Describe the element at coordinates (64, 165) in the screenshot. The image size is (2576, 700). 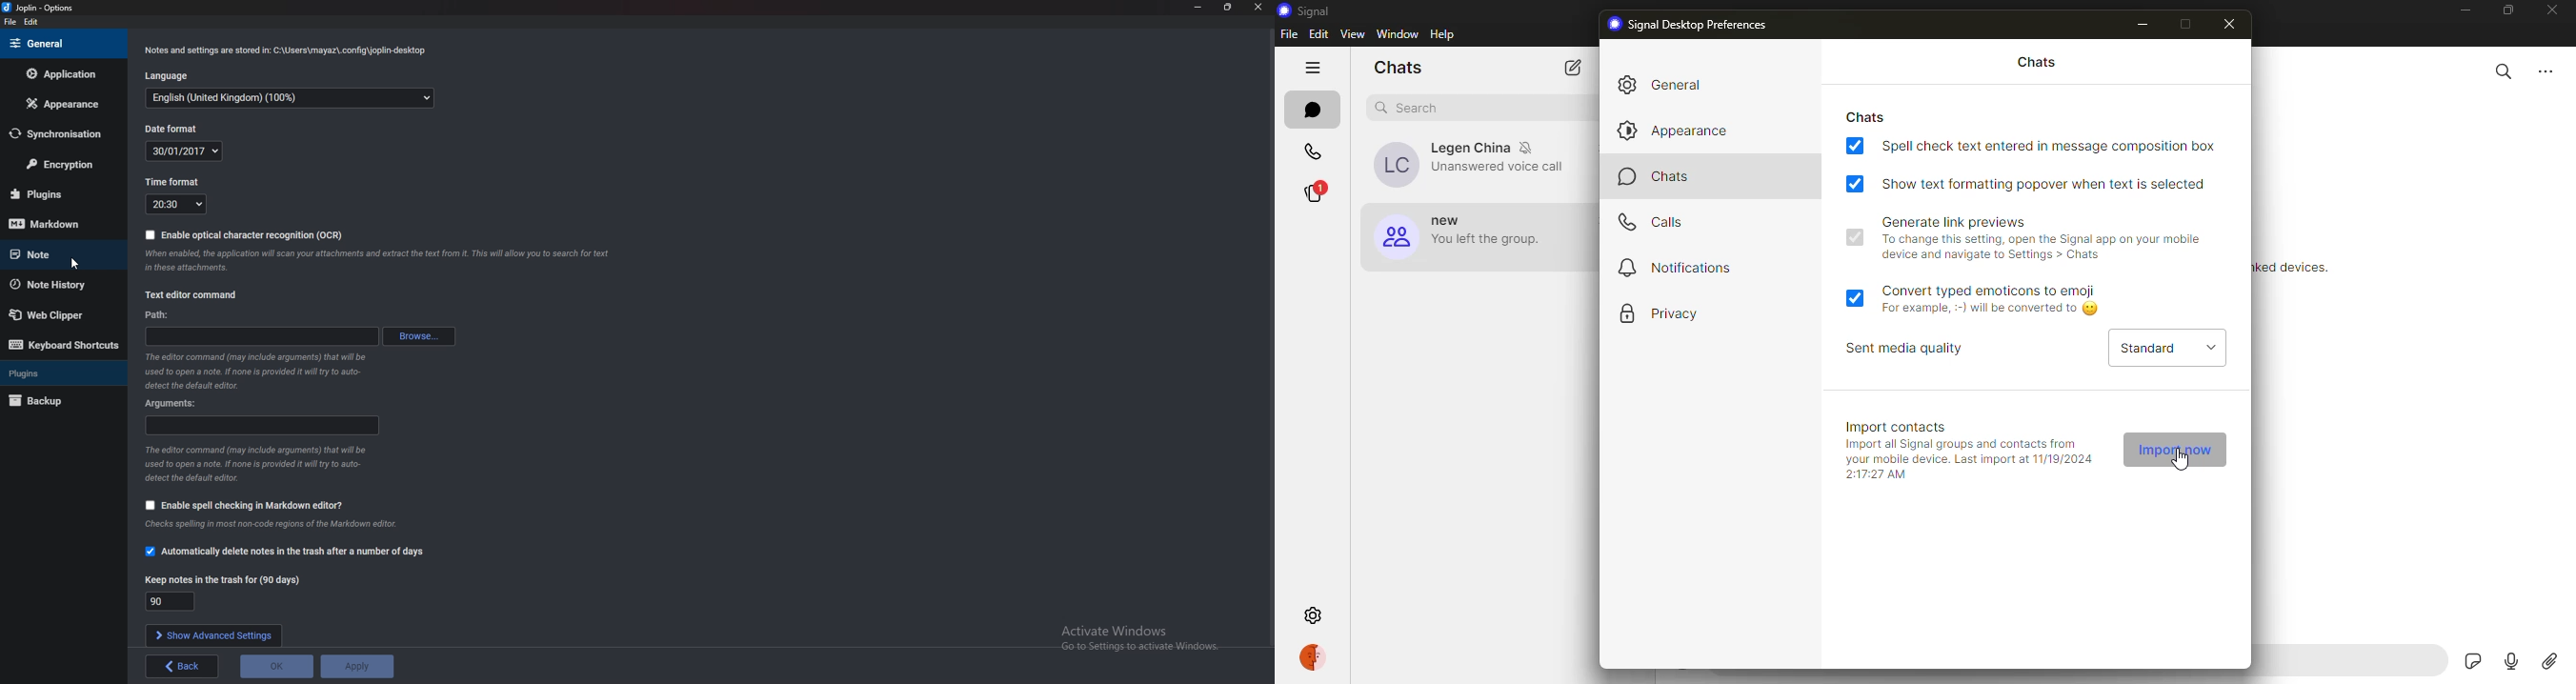
I see `Encryption` at that location.